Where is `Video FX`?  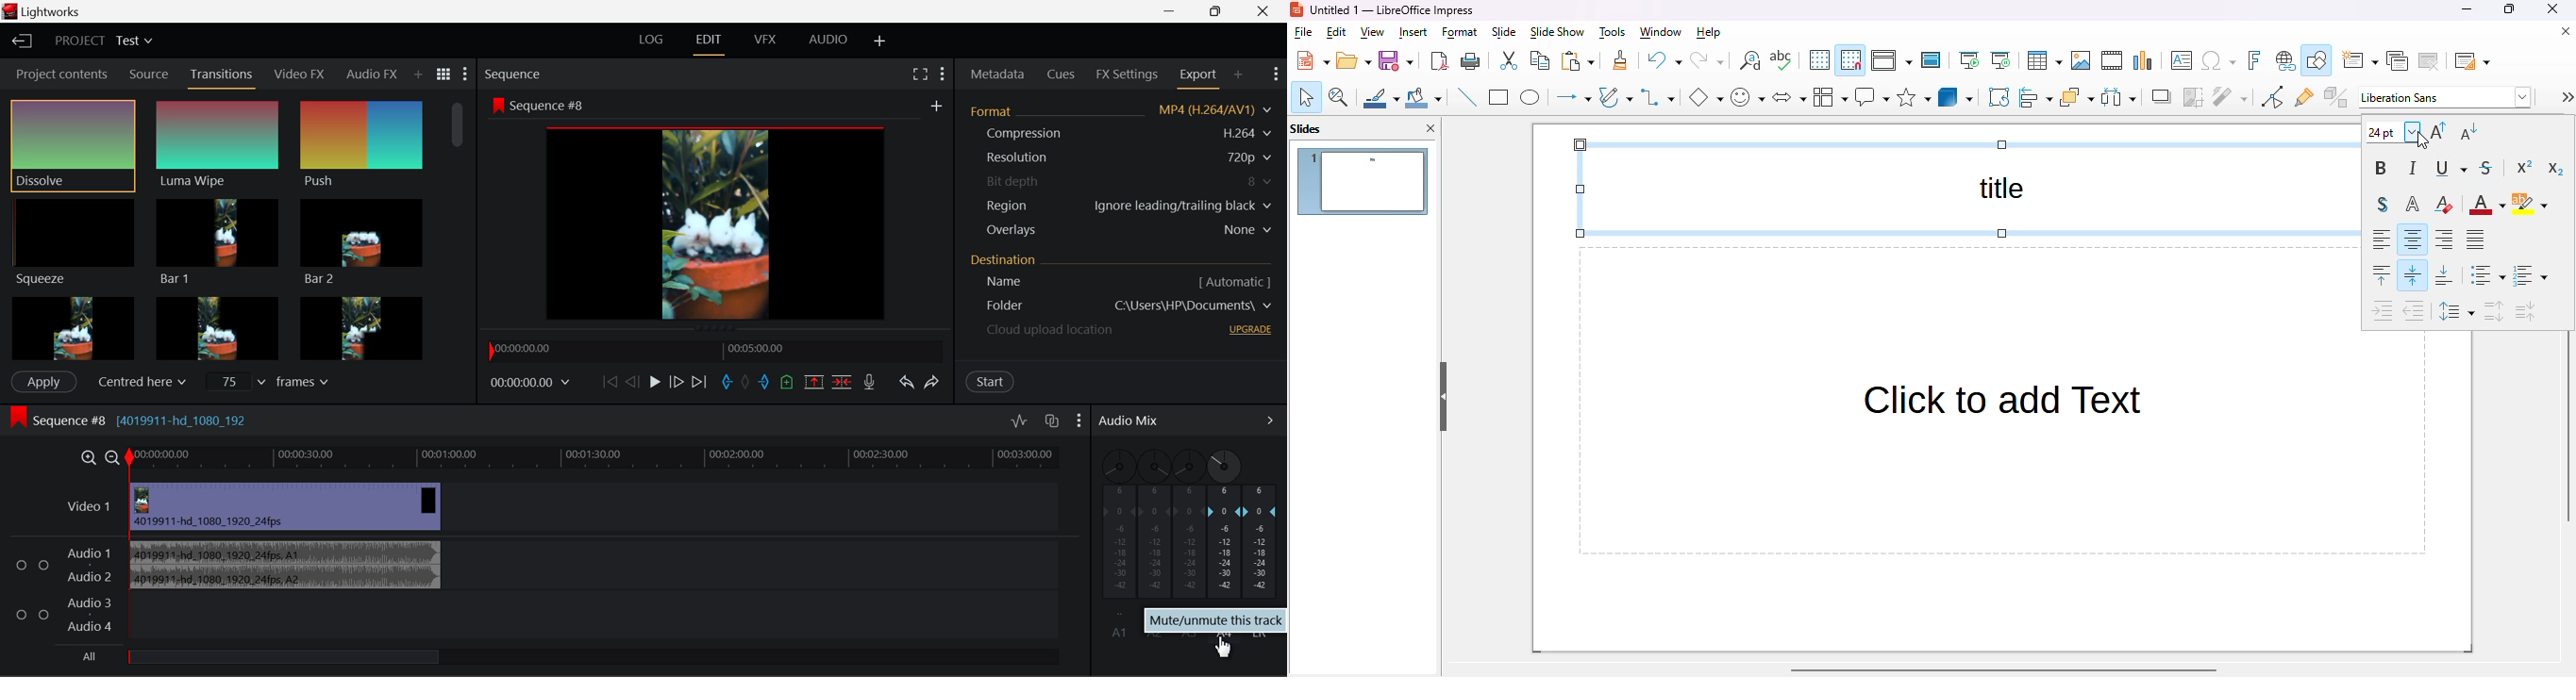 Video FX is located at coordinates (299, 77).